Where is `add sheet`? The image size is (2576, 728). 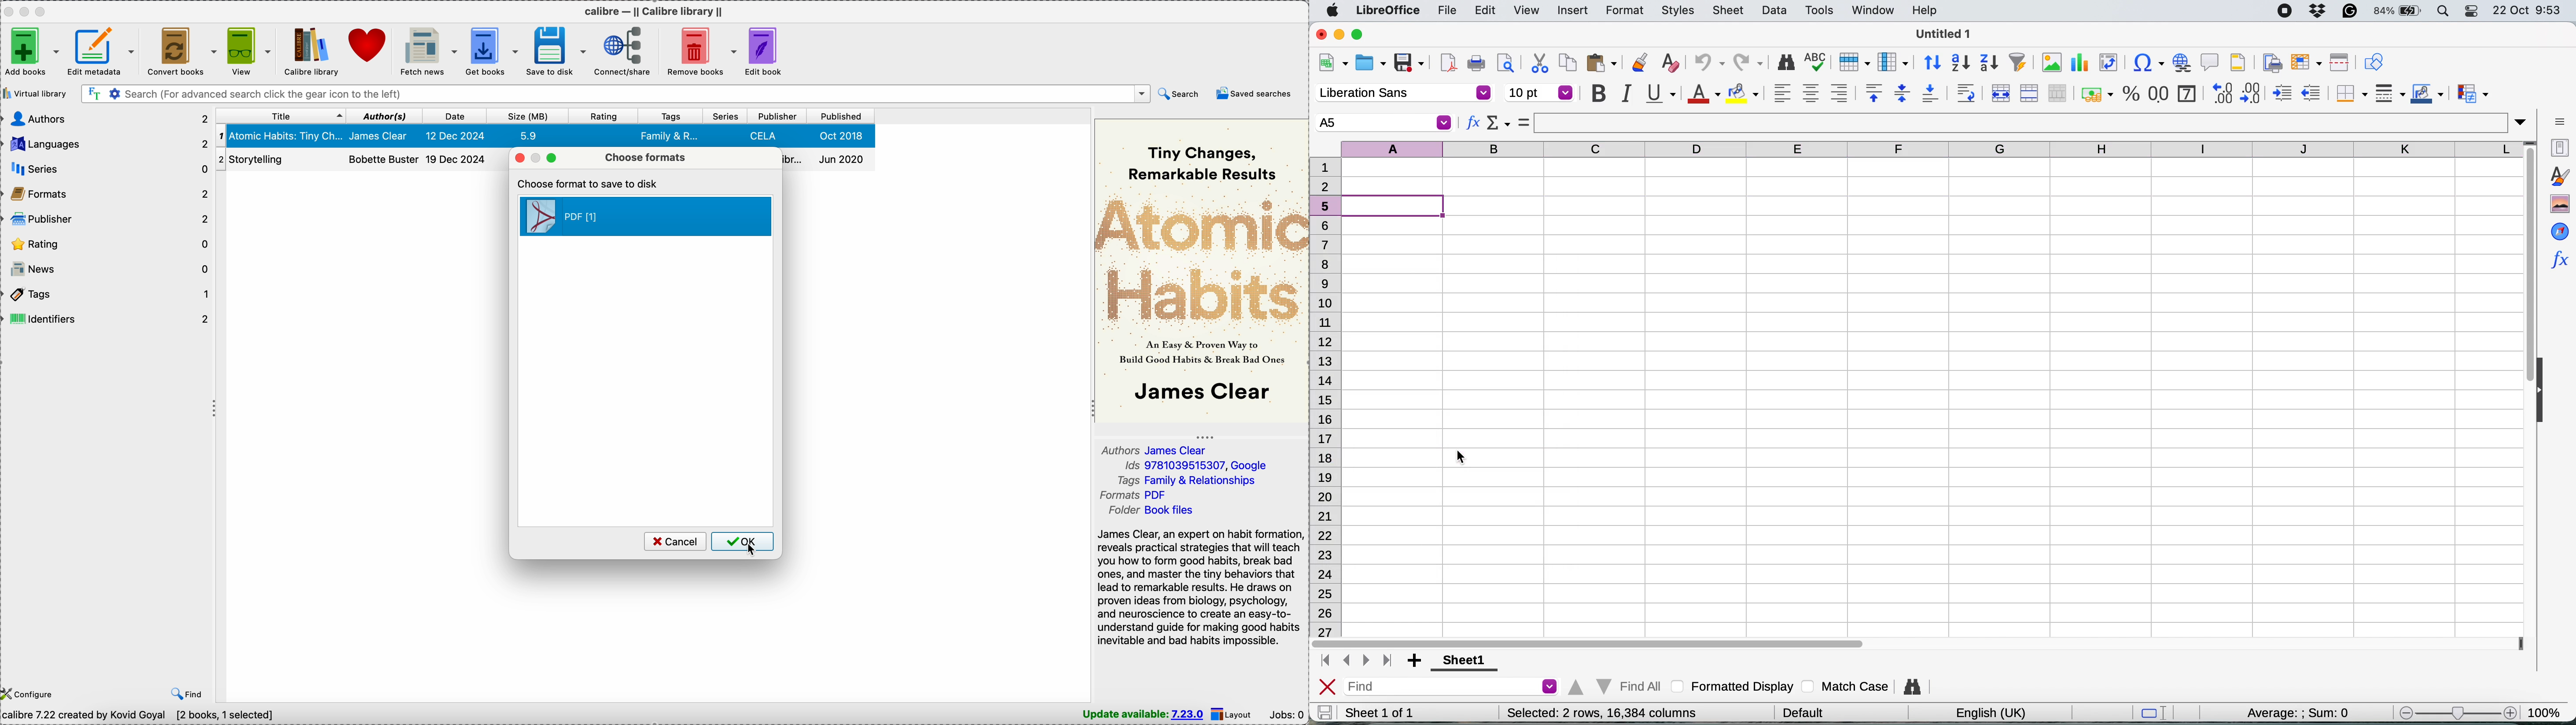
add sheet is located at coordinates (1416, 661).